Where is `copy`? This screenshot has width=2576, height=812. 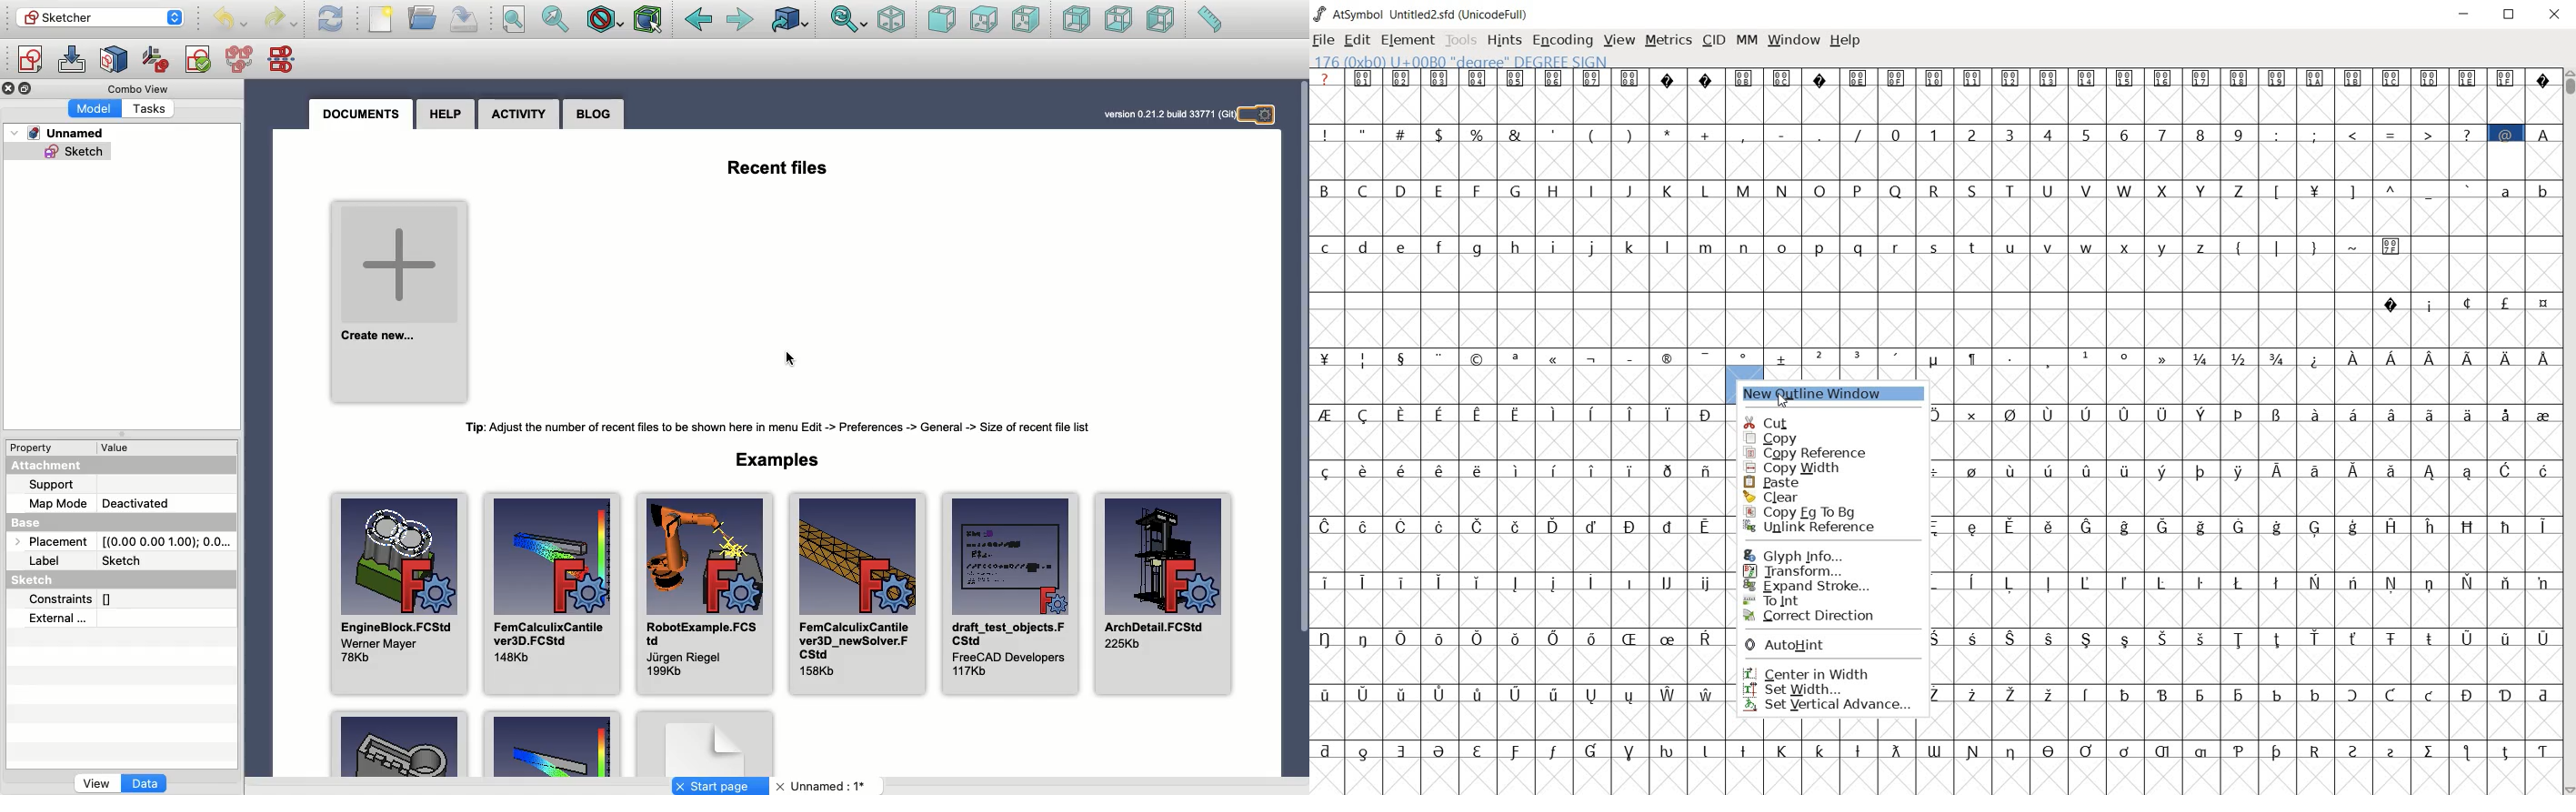 copy is located at coordinates (1811, 440).